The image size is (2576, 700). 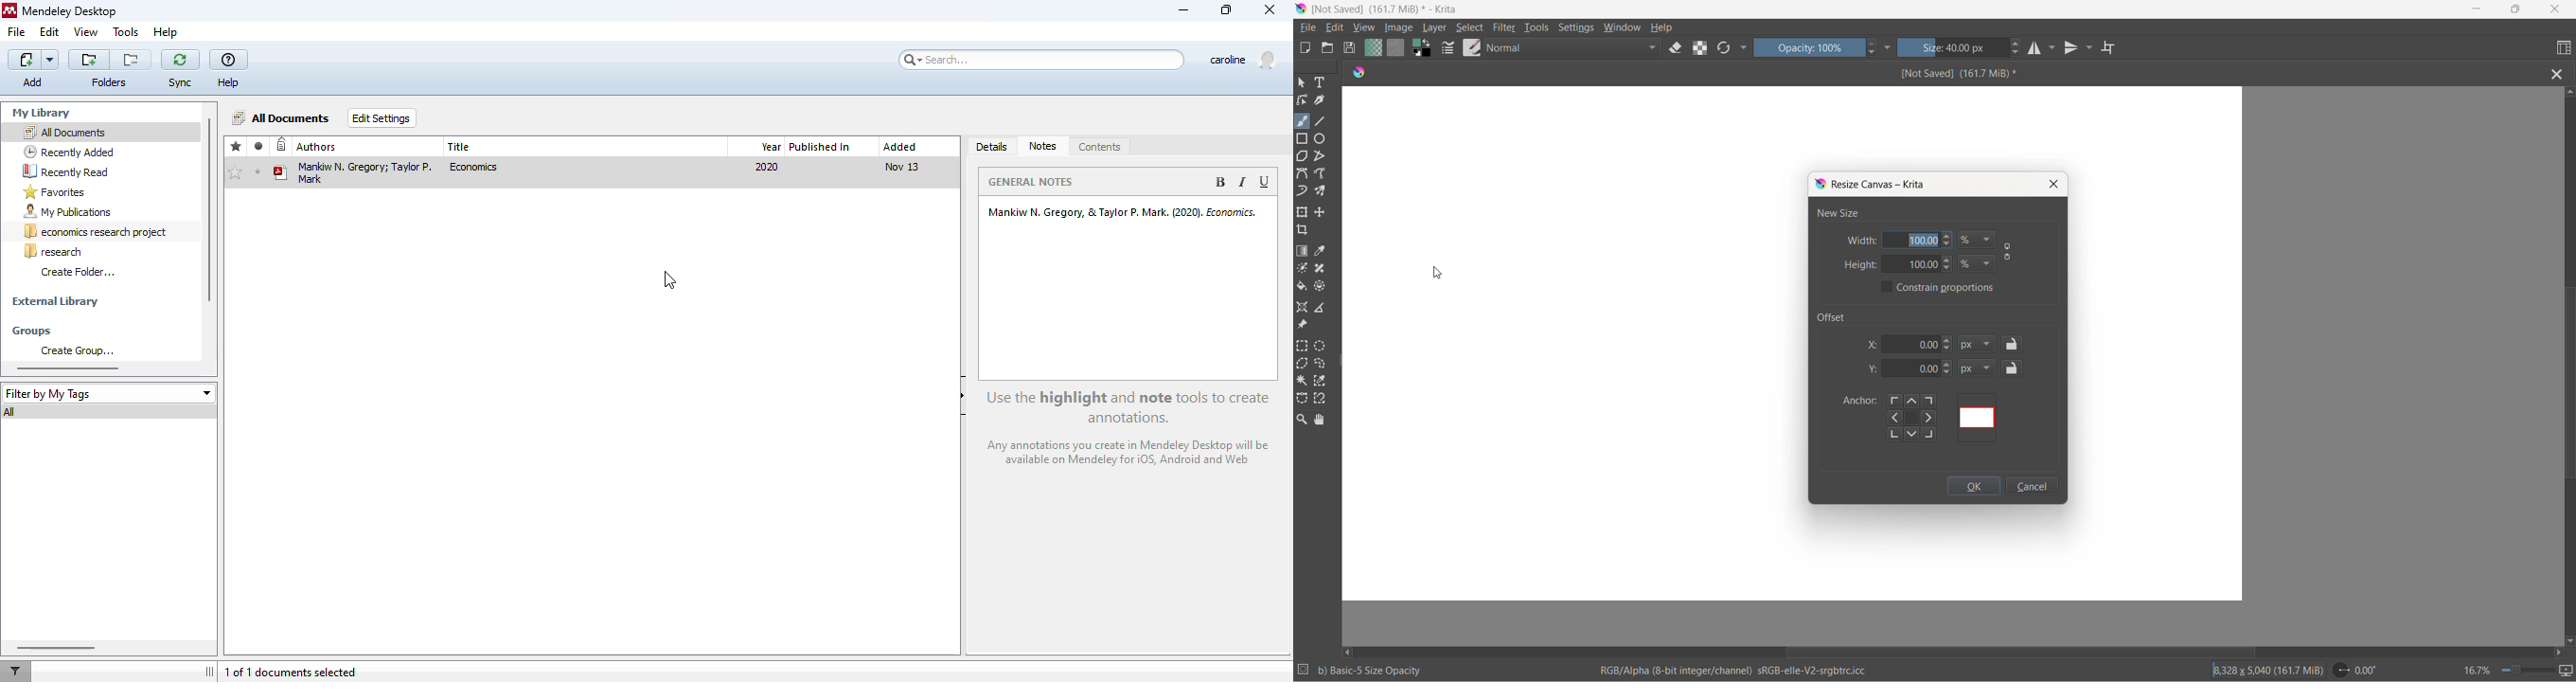 I want to click on unread, so click(x=258, y=171).